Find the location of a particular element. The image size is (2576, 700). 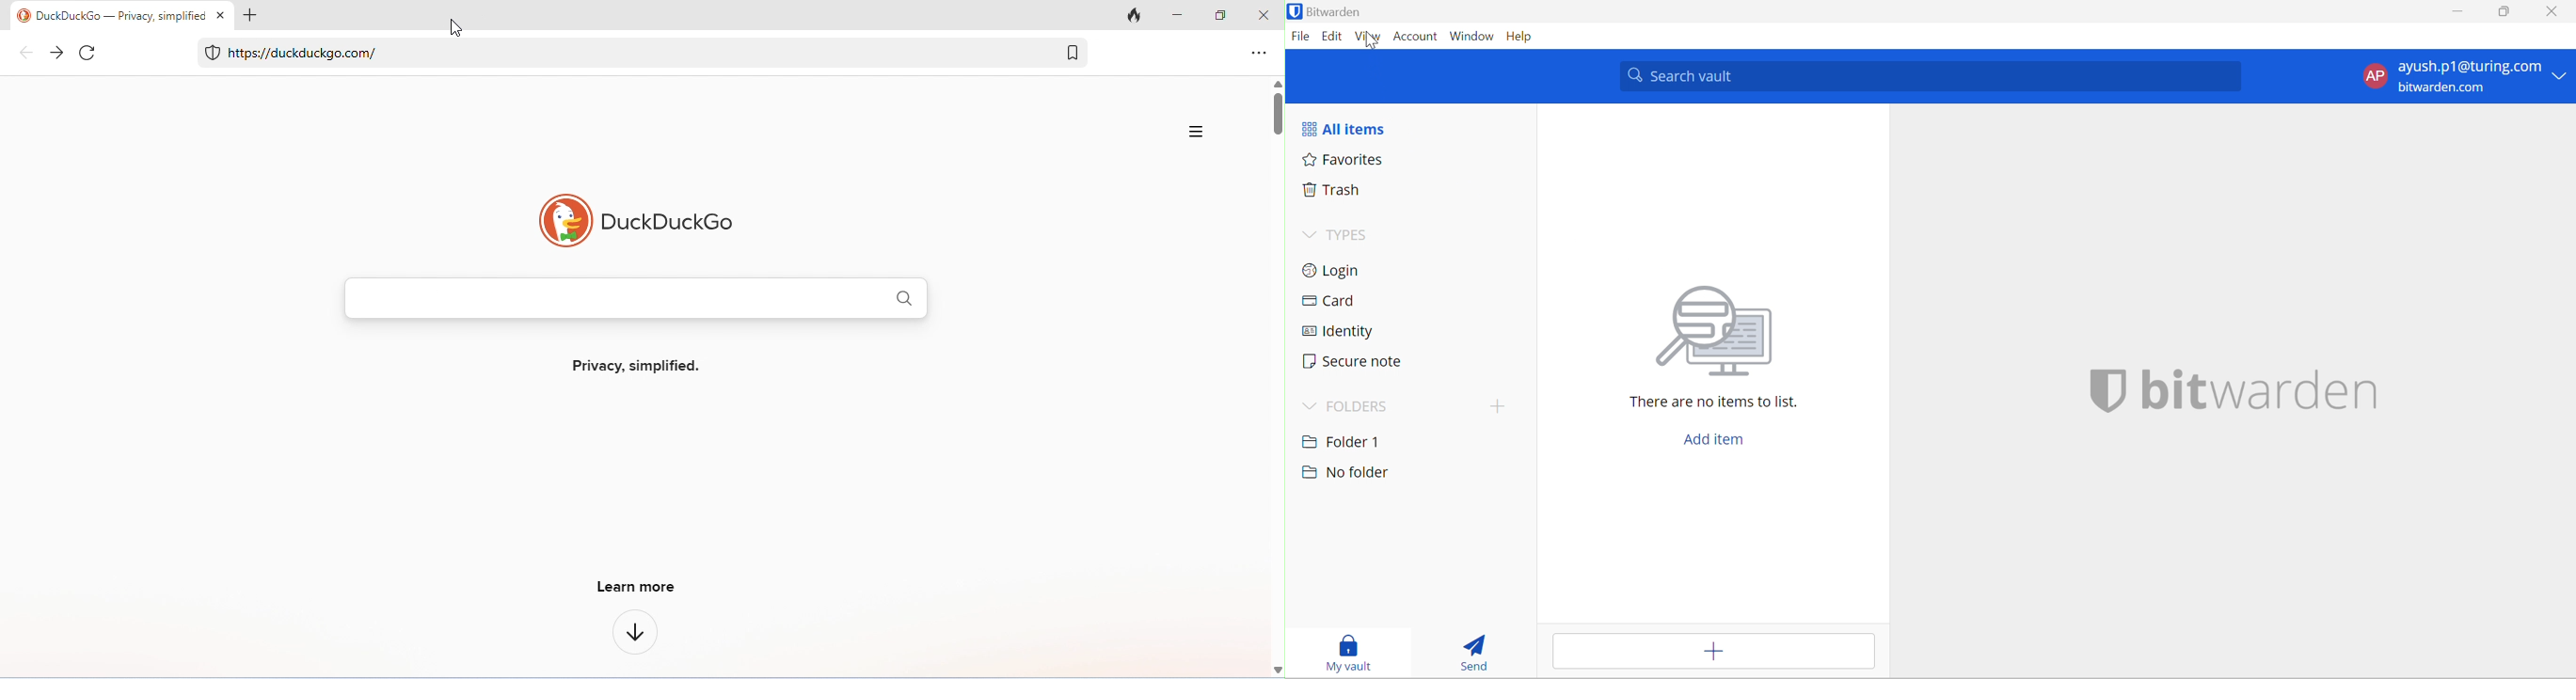

Add Entry is located at coordinates (1714, 651).